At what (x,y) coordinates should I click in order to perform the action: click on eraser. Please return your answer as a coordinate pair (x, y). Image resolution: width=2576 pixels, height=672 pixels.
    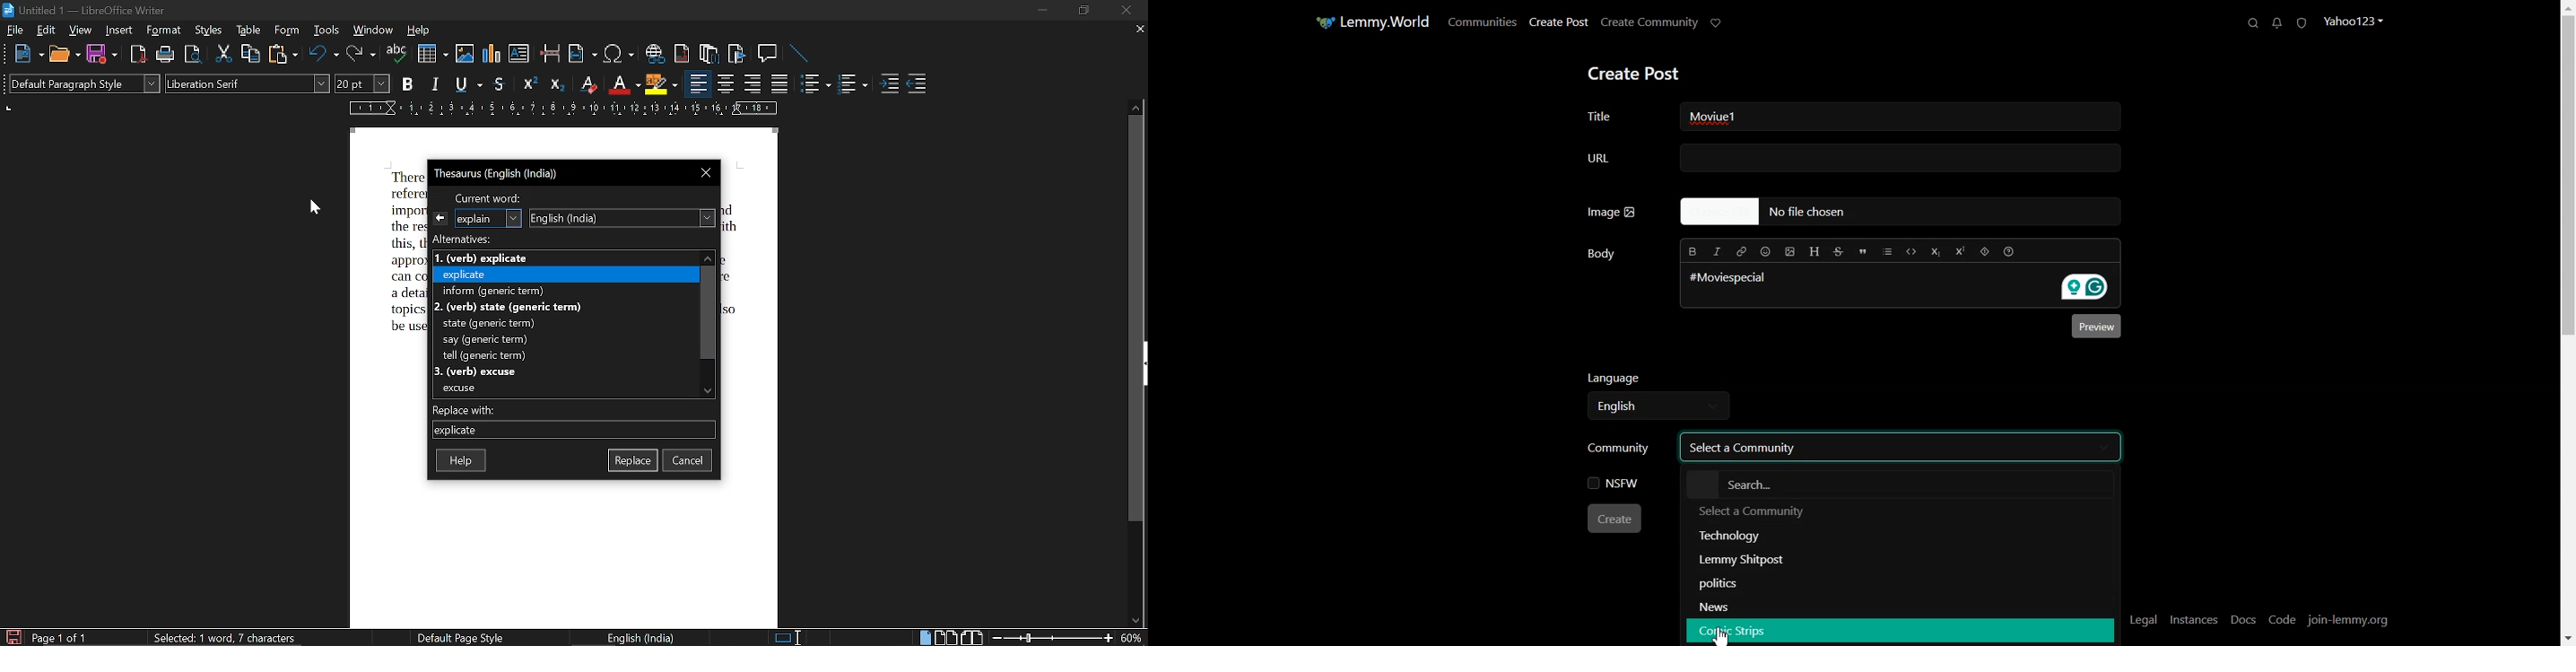
    Looking at the image, I should click on (588, 86).